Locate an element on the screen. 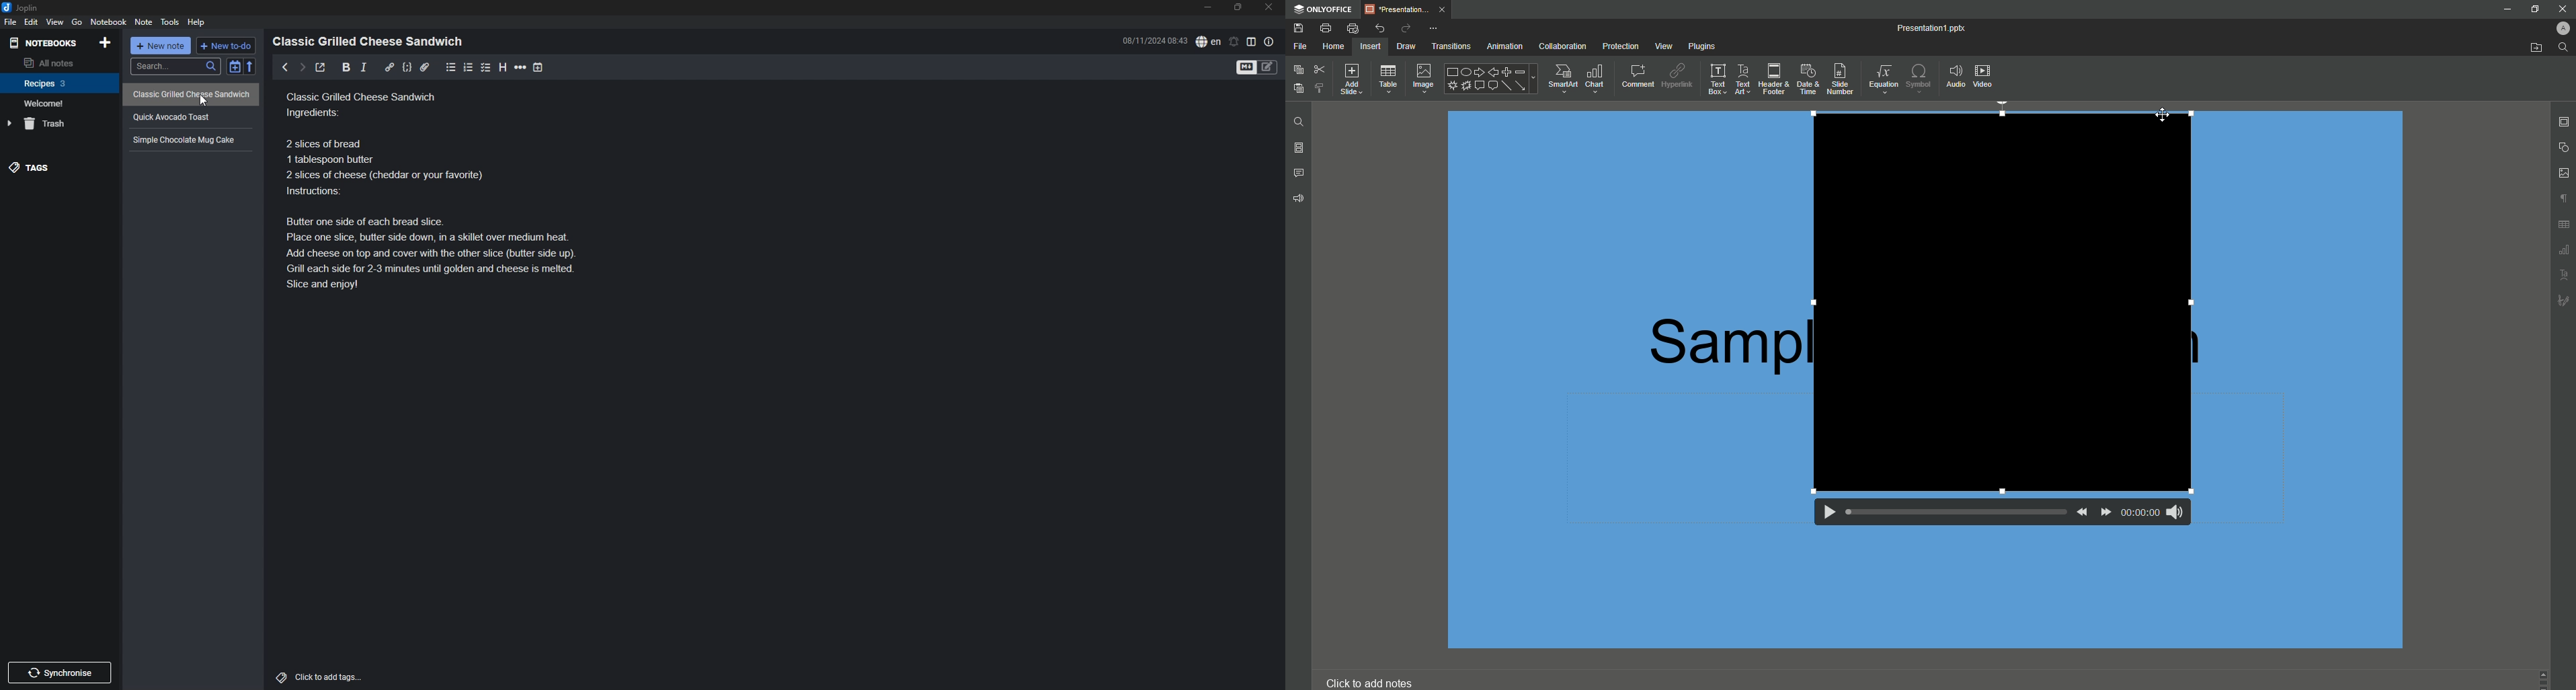 The height and width of the screenshot is (700, 2576). reverse sort order is located at coordinates (250, 66).